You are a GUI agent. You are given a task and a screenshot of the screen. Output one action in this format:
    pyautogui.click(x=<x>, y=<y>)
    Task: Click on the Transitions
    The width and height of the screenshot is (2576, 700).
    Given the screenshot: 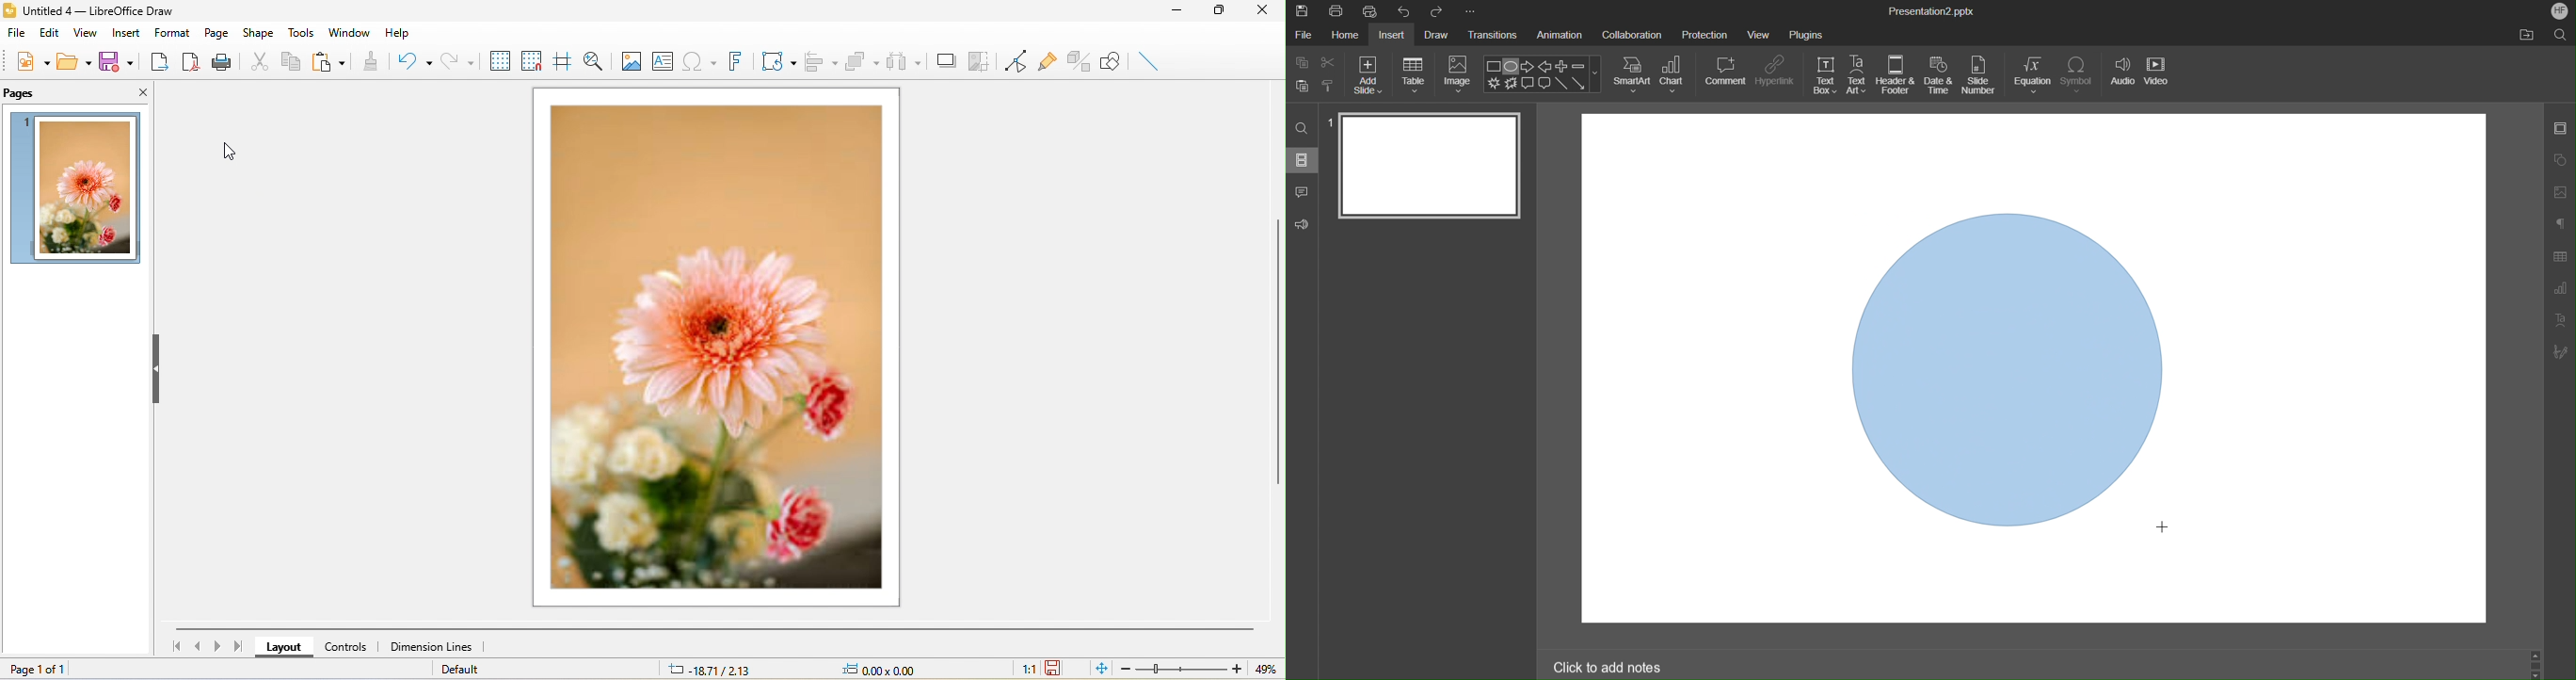 What is the action you would take?
    pyautogui.click(x=1494, y=36)
    